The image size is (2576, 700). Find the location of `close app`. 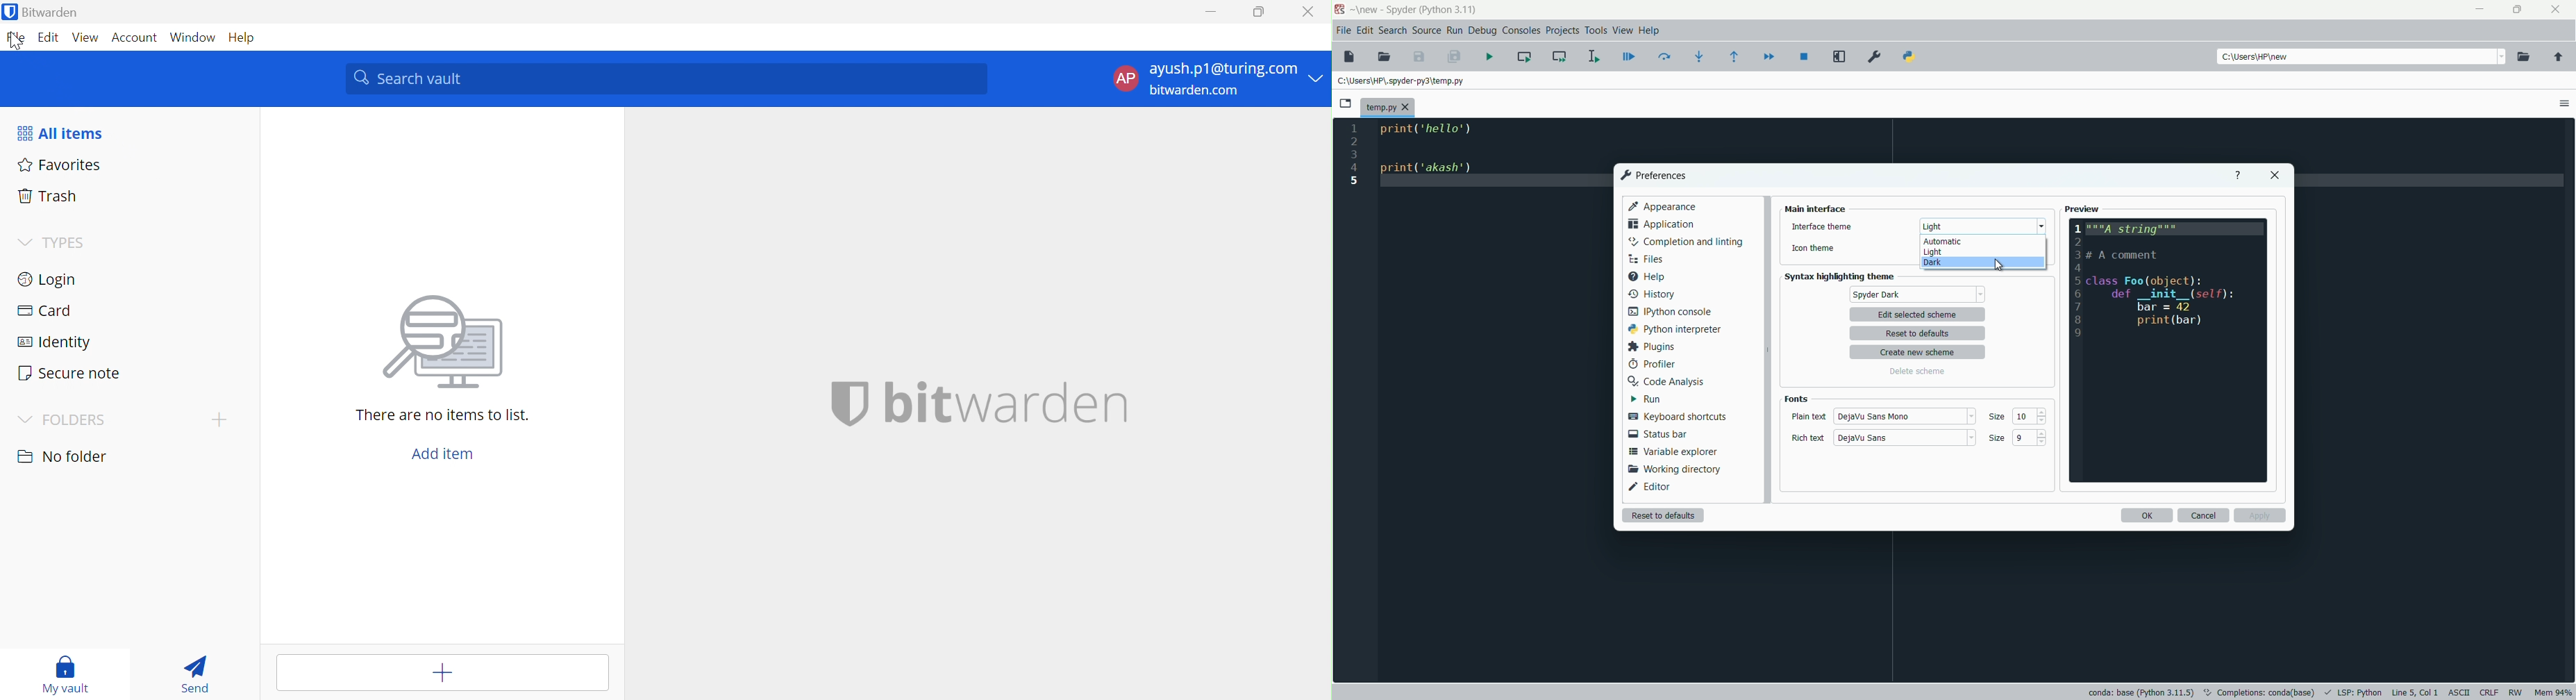

close app is located at coordinates (2557, 10).